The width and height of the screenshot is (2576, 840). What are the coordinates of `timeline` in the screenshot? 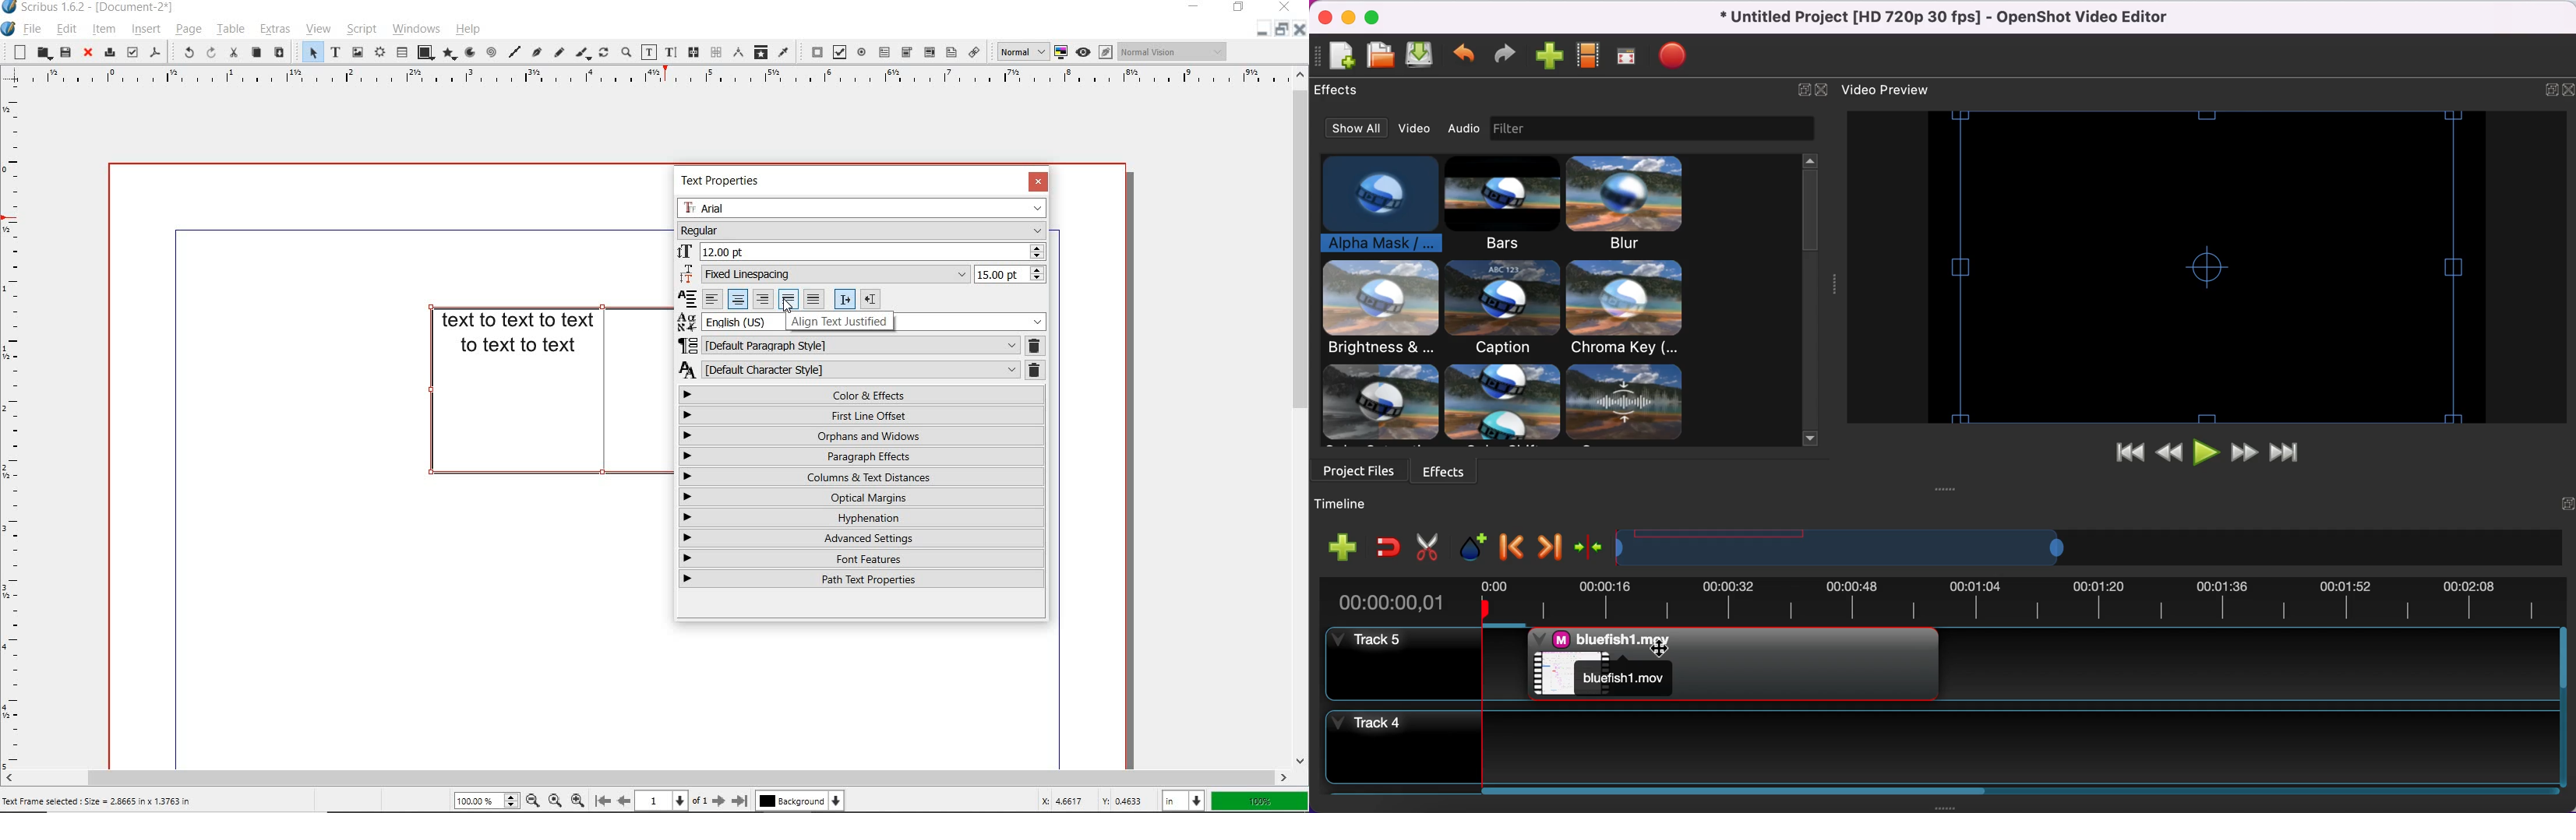 It's located at (1365, 506).